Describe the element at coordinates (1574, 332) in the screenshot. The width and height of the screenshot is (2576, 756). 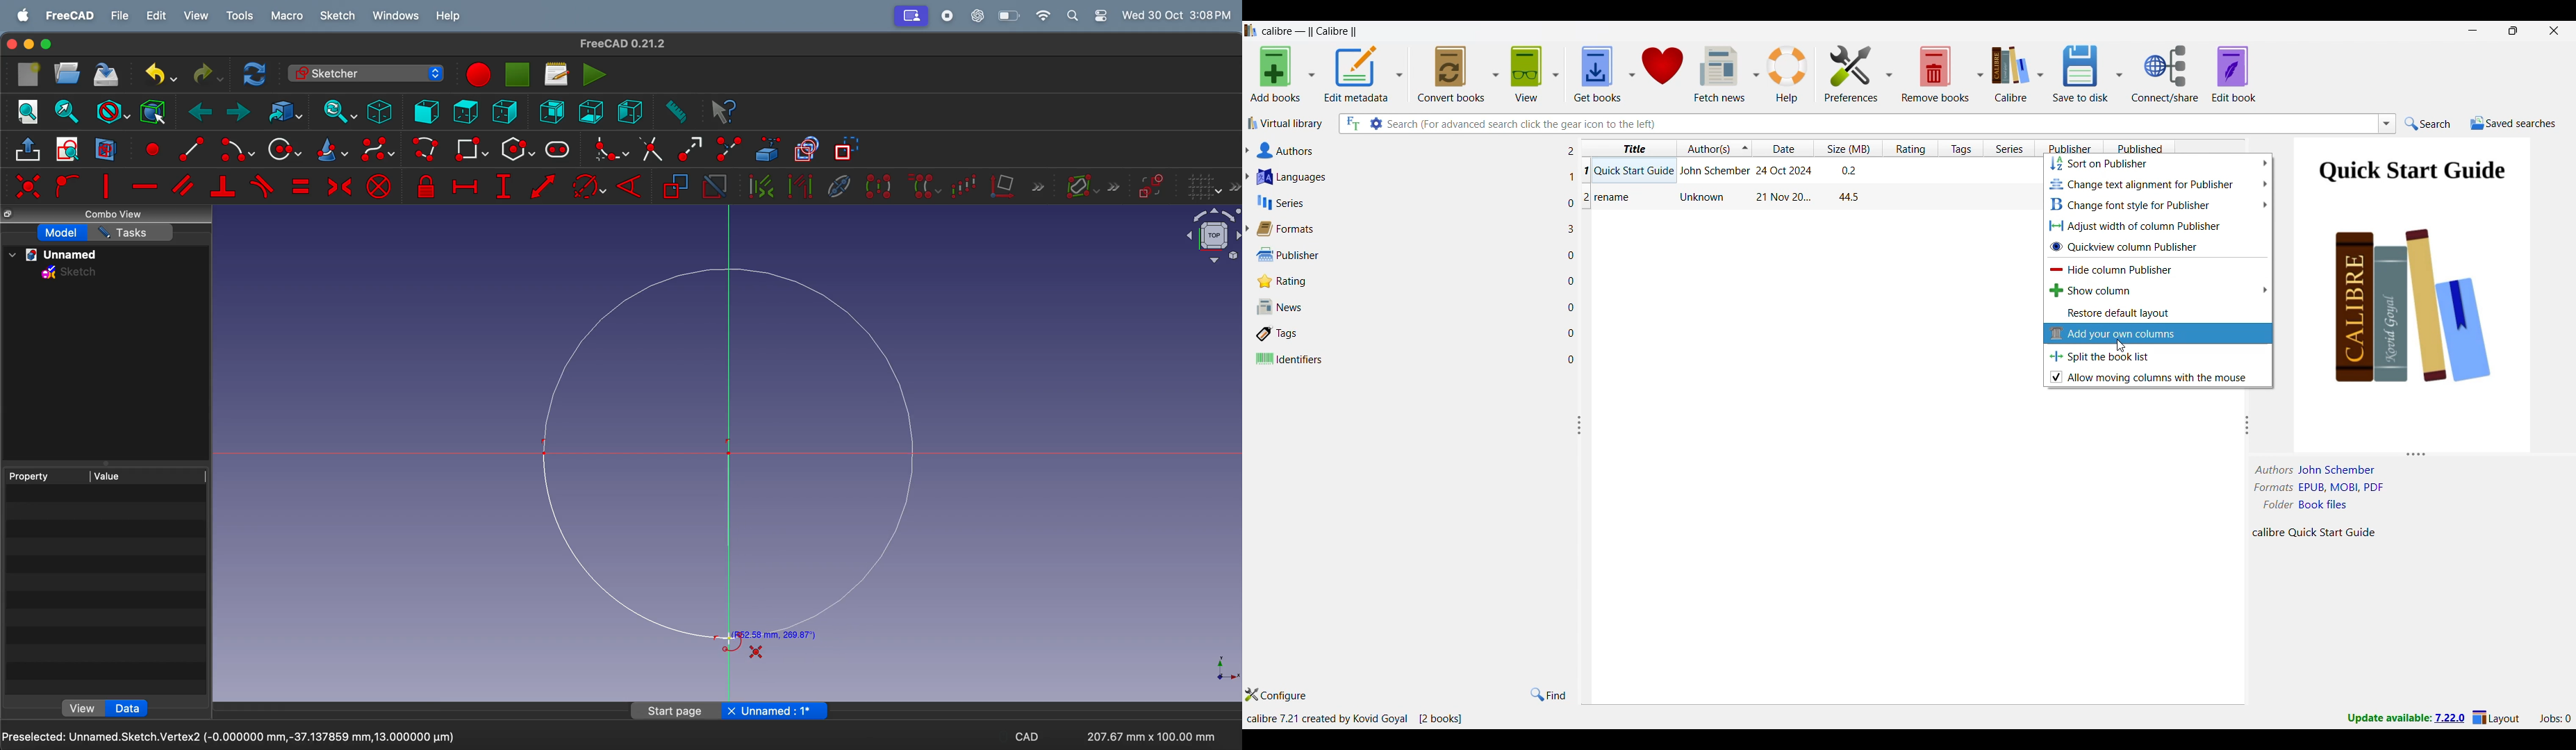
I see `0` at that location.